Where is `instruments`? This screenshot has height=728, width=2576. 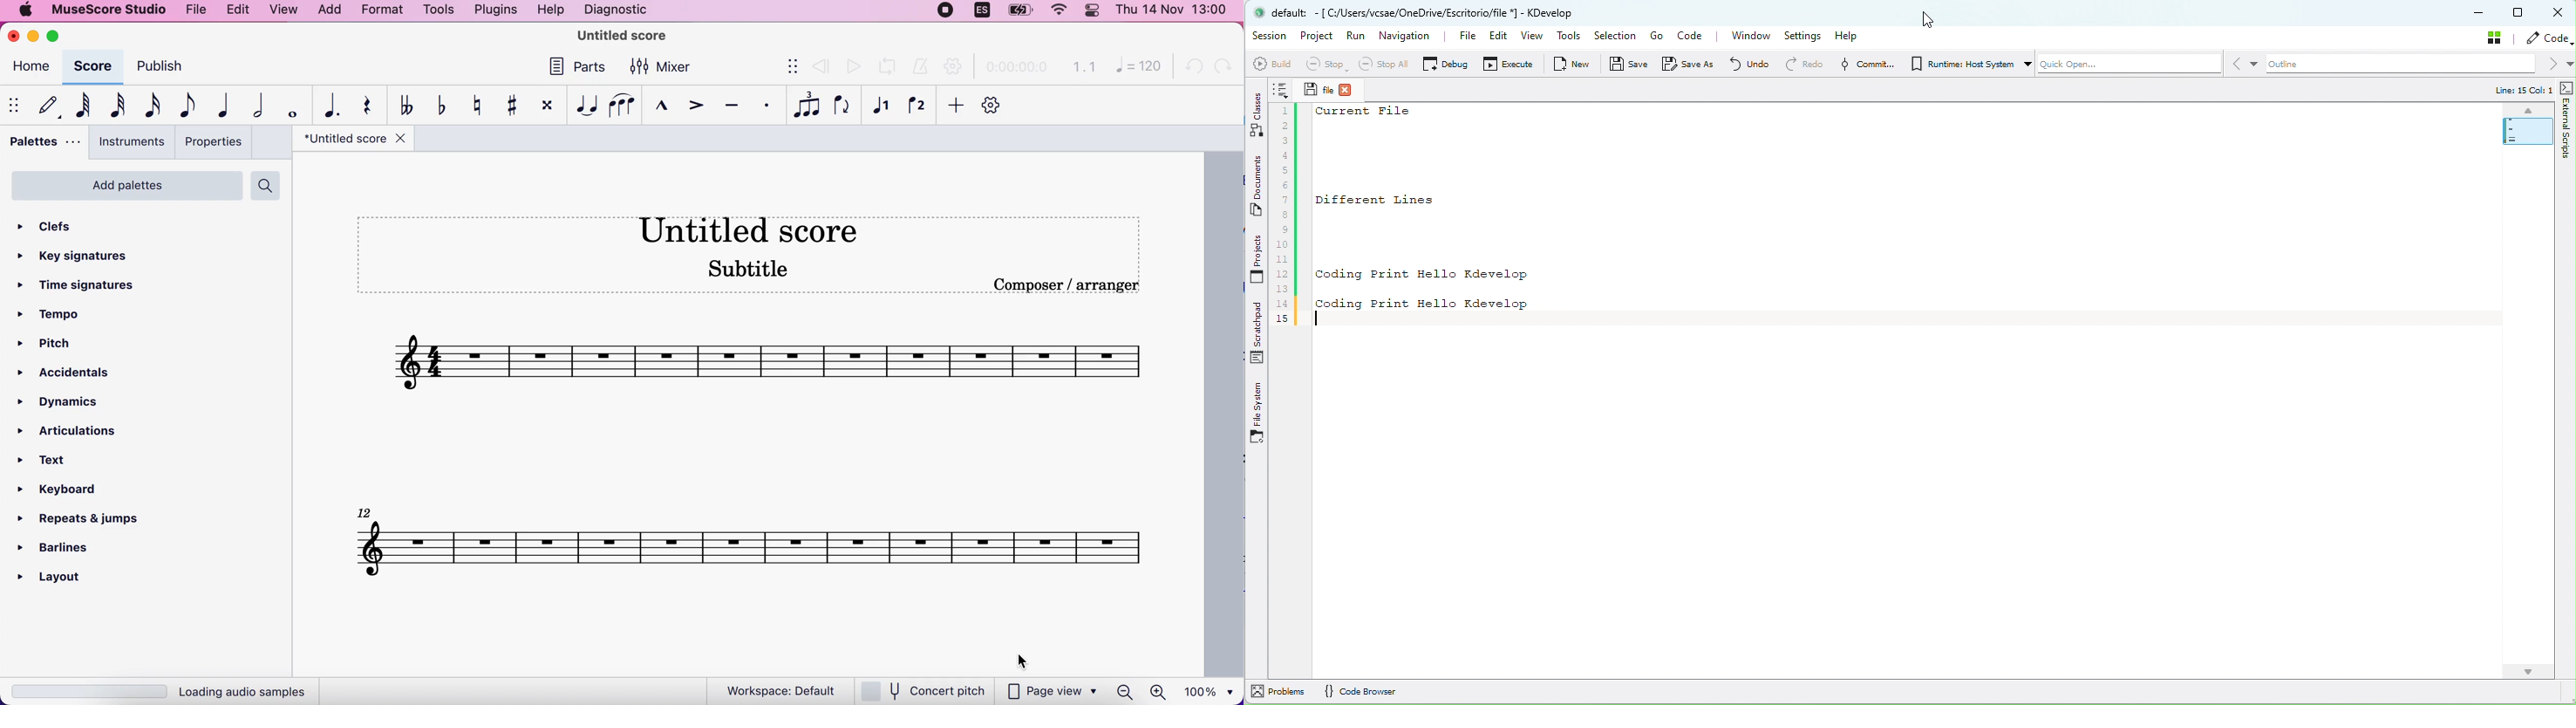
instruments is located at coordinates (127, 143).